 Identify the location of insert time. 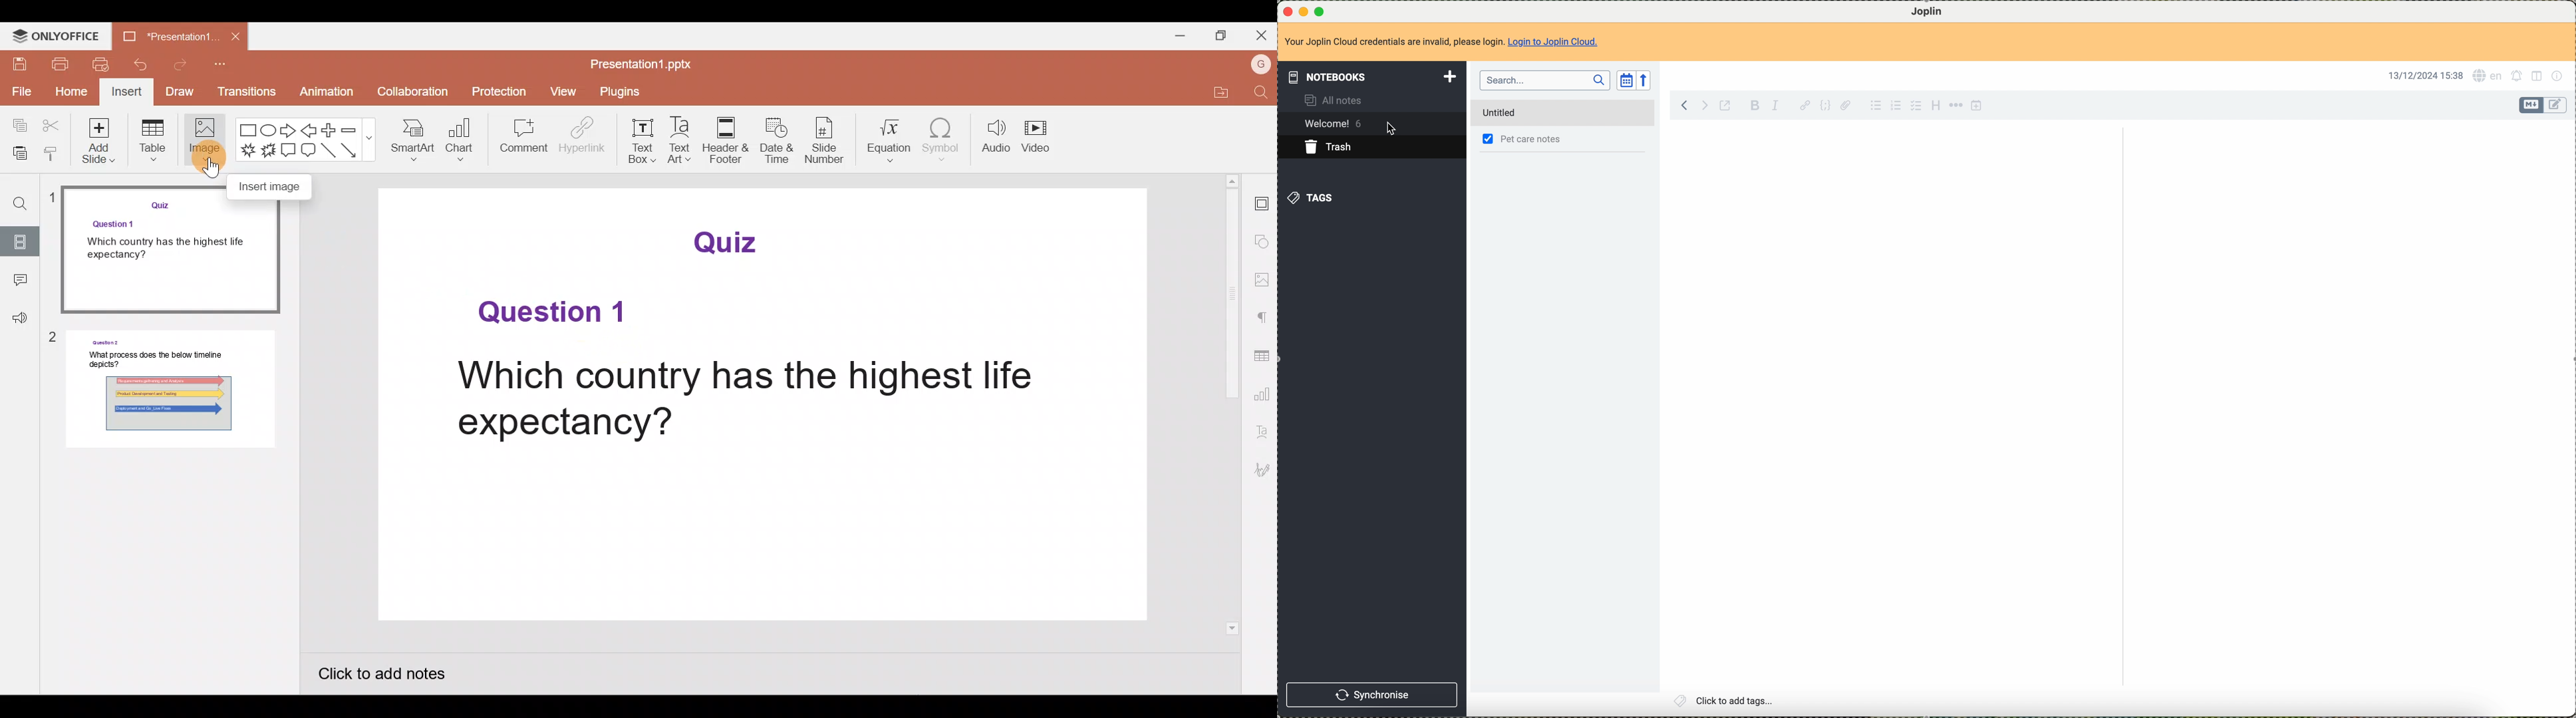
(1977, 105).